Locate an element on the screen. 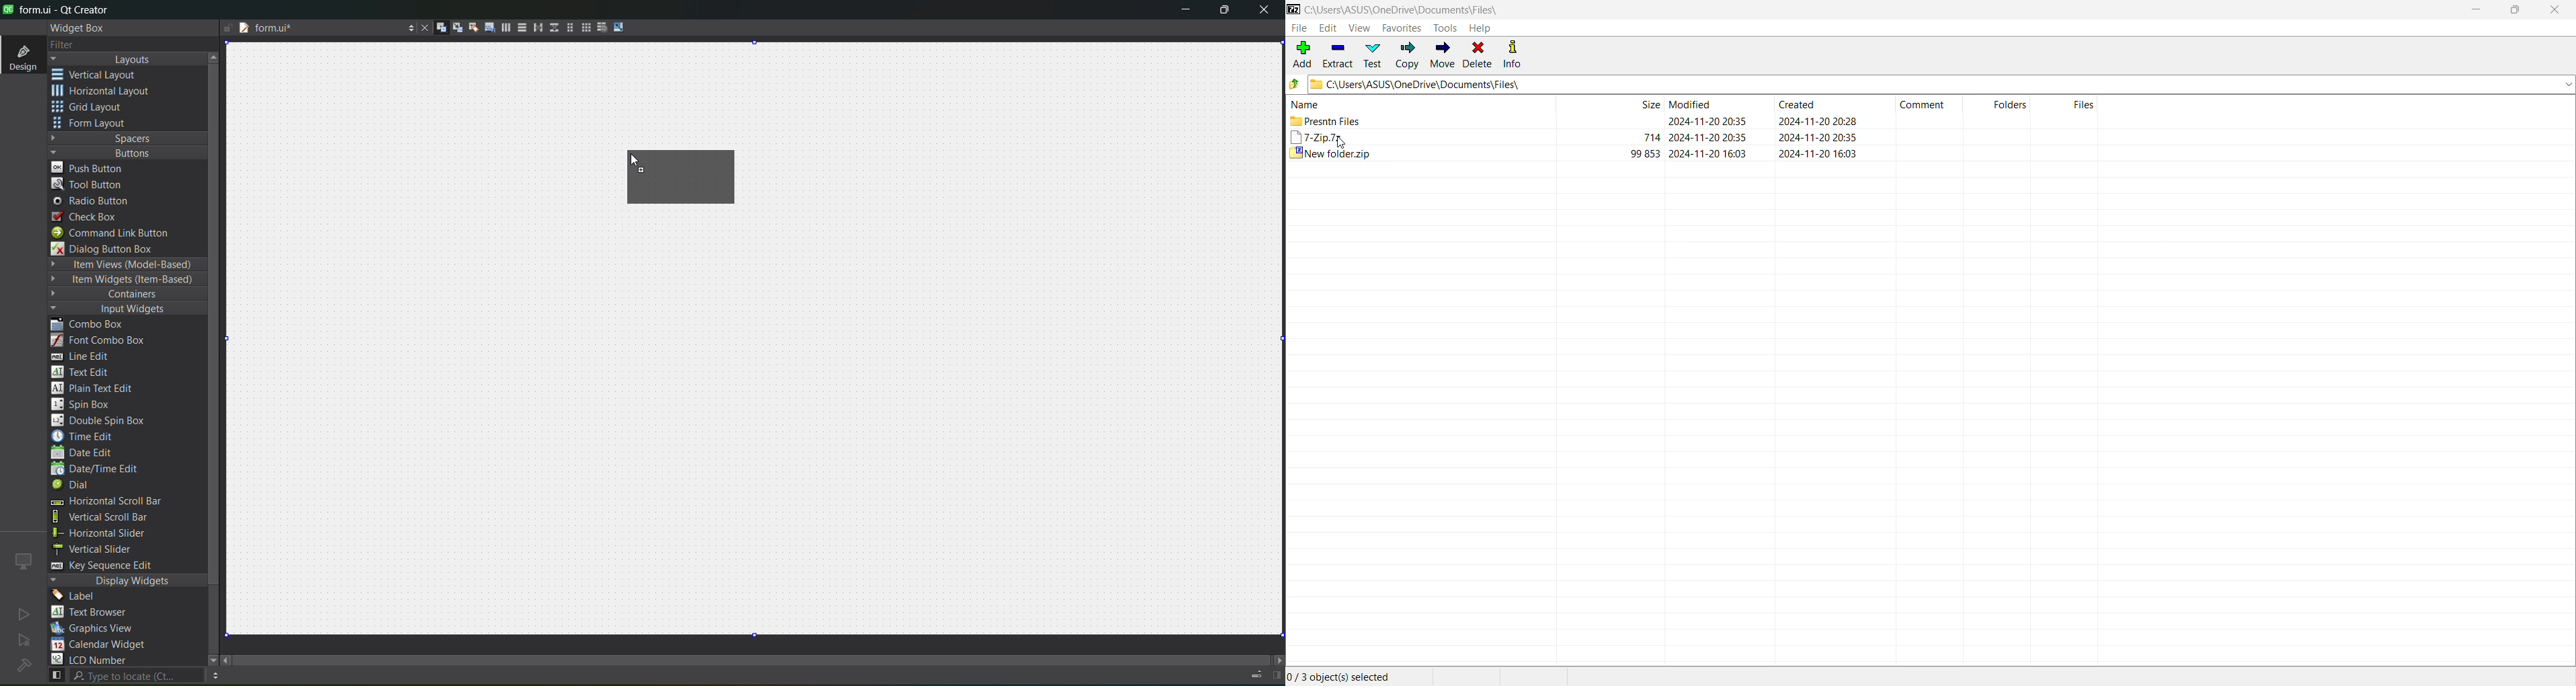 The image size is (2576, 700). lcd number is located at coordinates (92, 659).